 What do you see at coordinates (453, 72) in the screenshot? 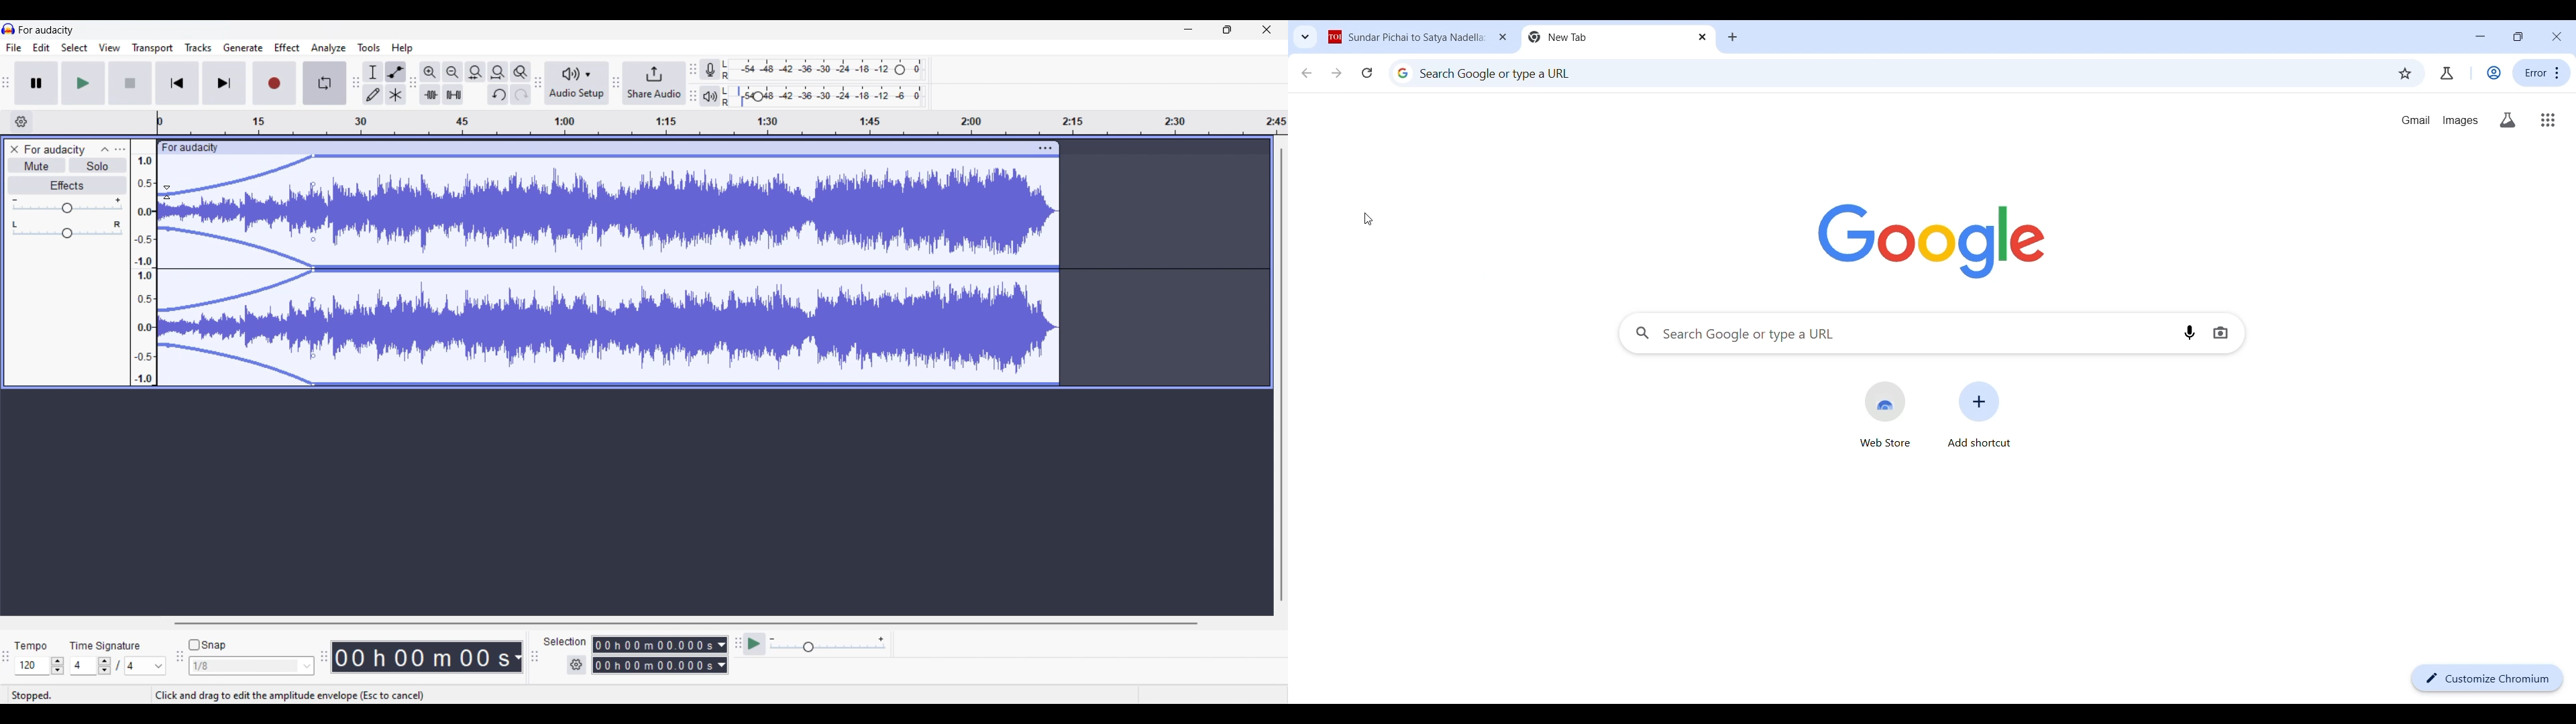
I see `Zoom out` at bounding box center [453, 72].